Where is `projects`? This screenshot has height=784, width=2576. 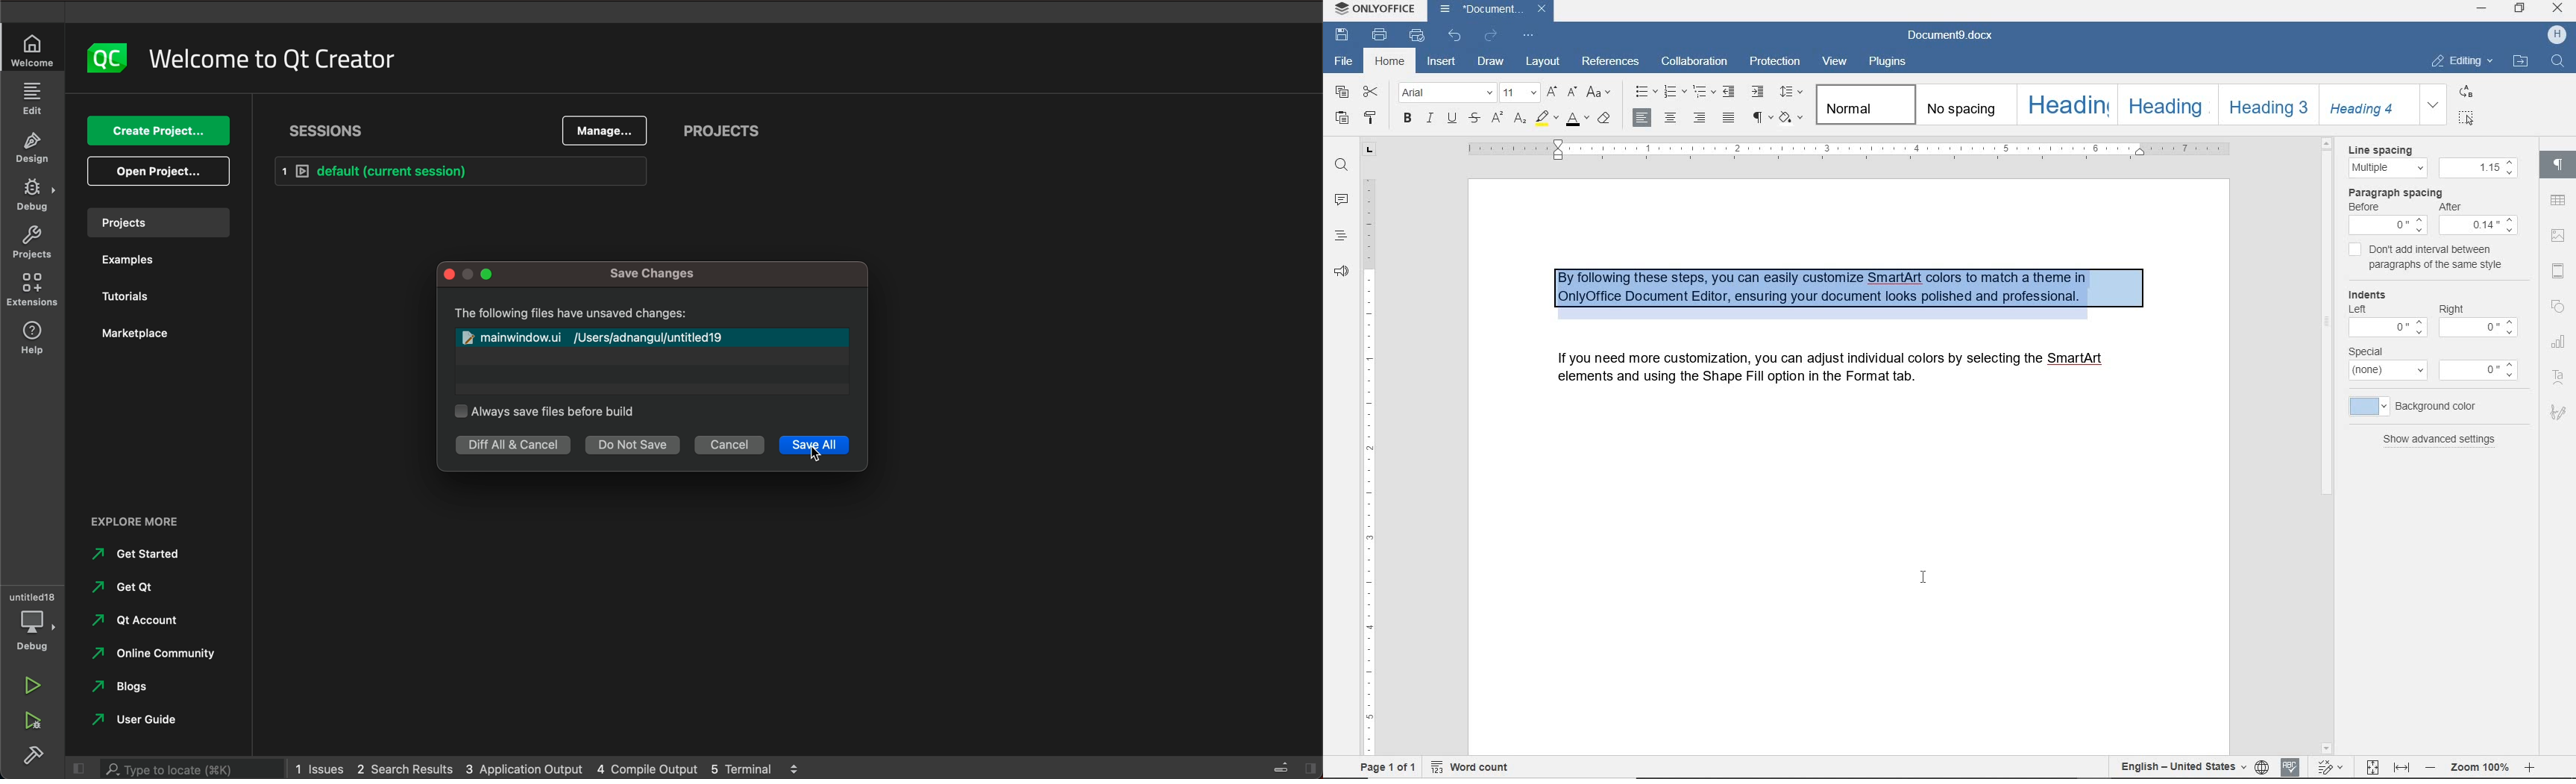
projects is located at coordinates (728, 129).